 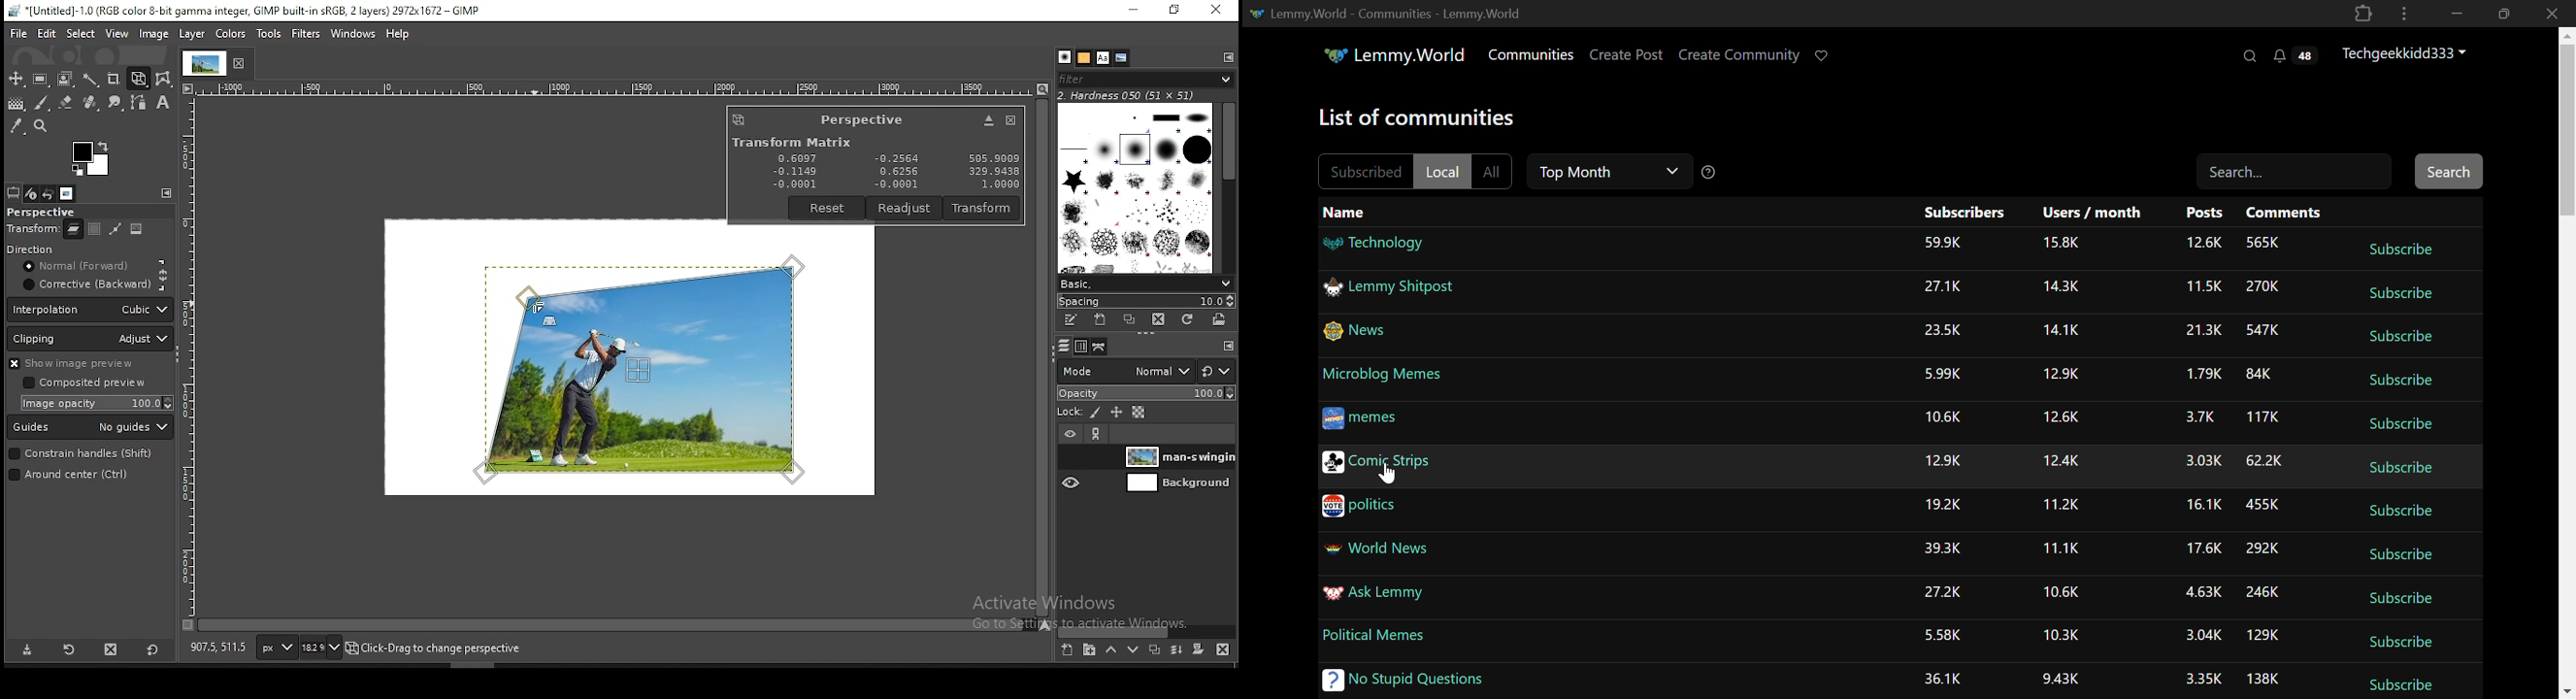 I want to click on move layer on step down, so click(x=1131, y=650).